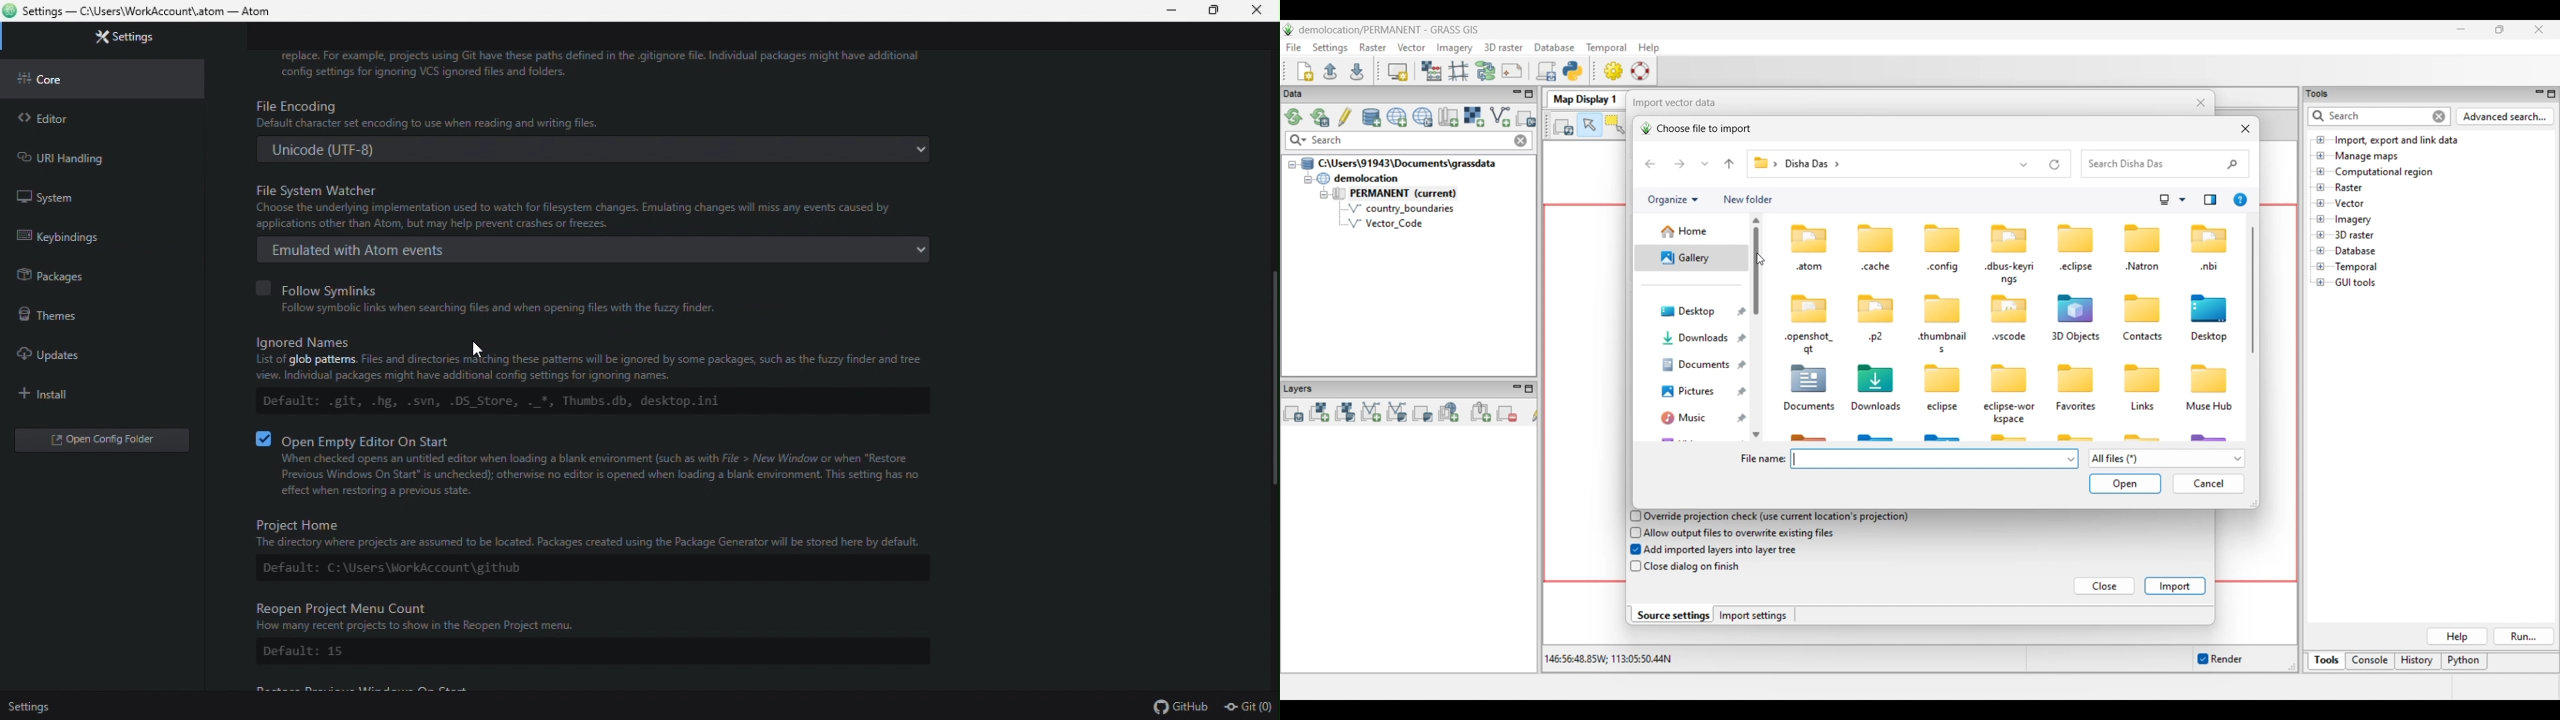  Describe the element at coordinates (1398, 72) in the screenshot. I see `Start new map display` at that location.